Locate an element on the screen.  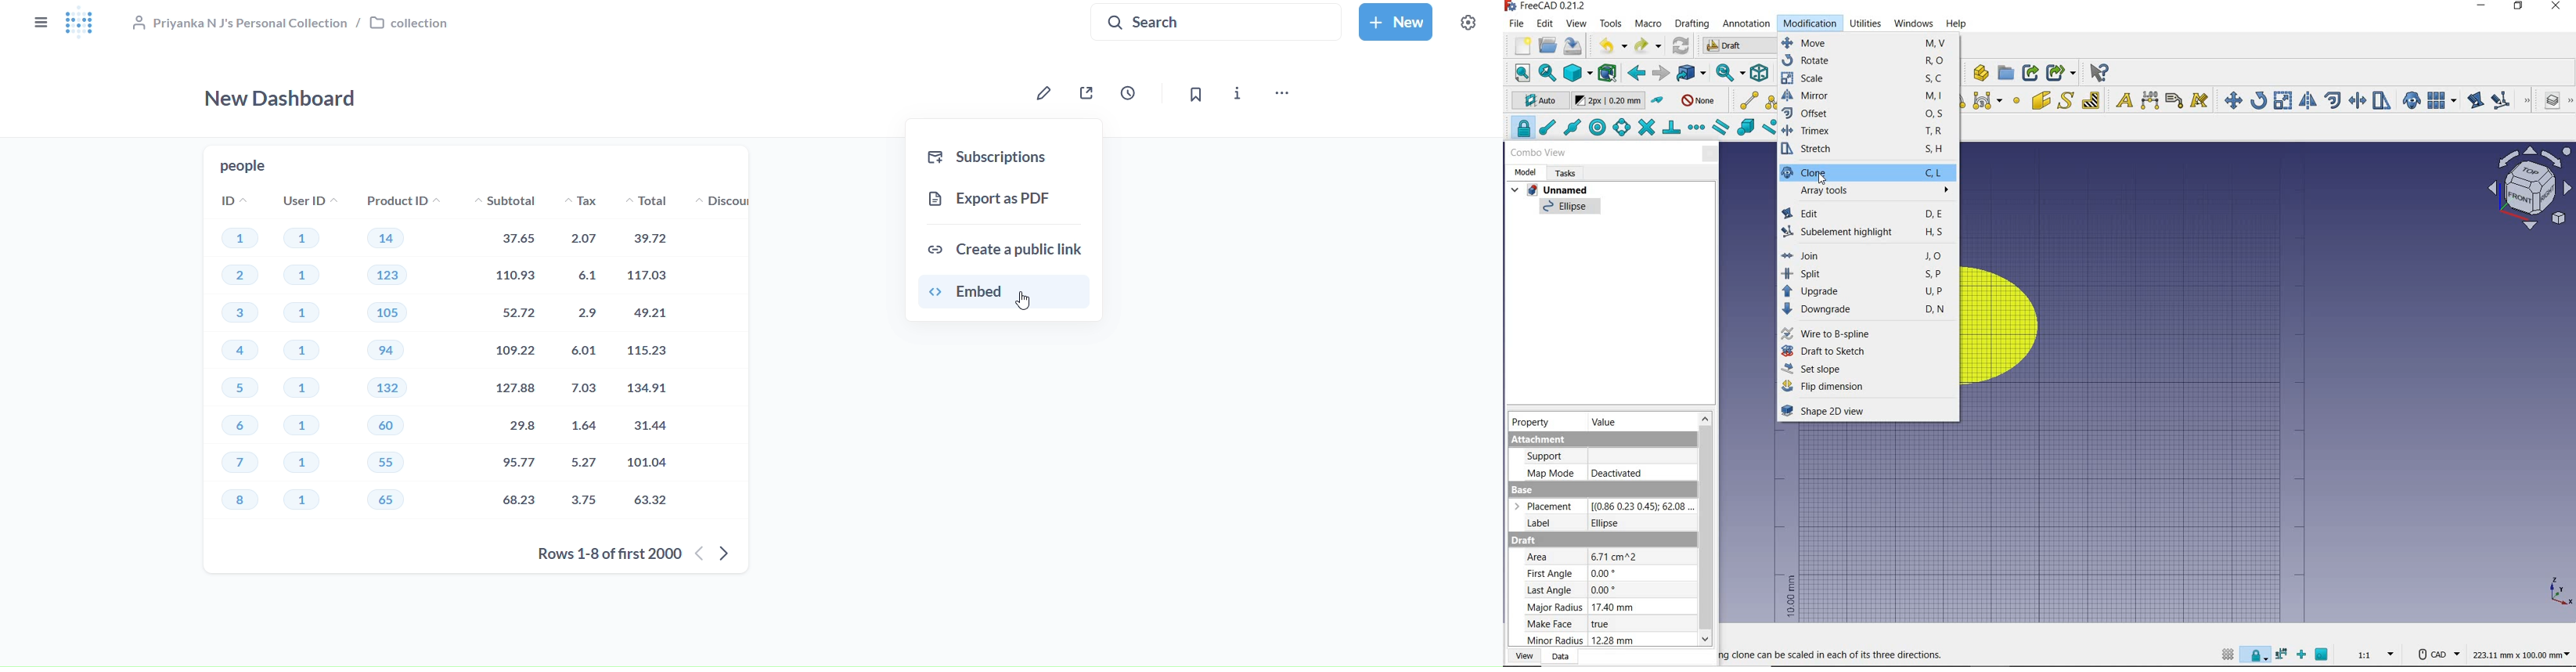
array tools is located at coordinates (1866, 192).